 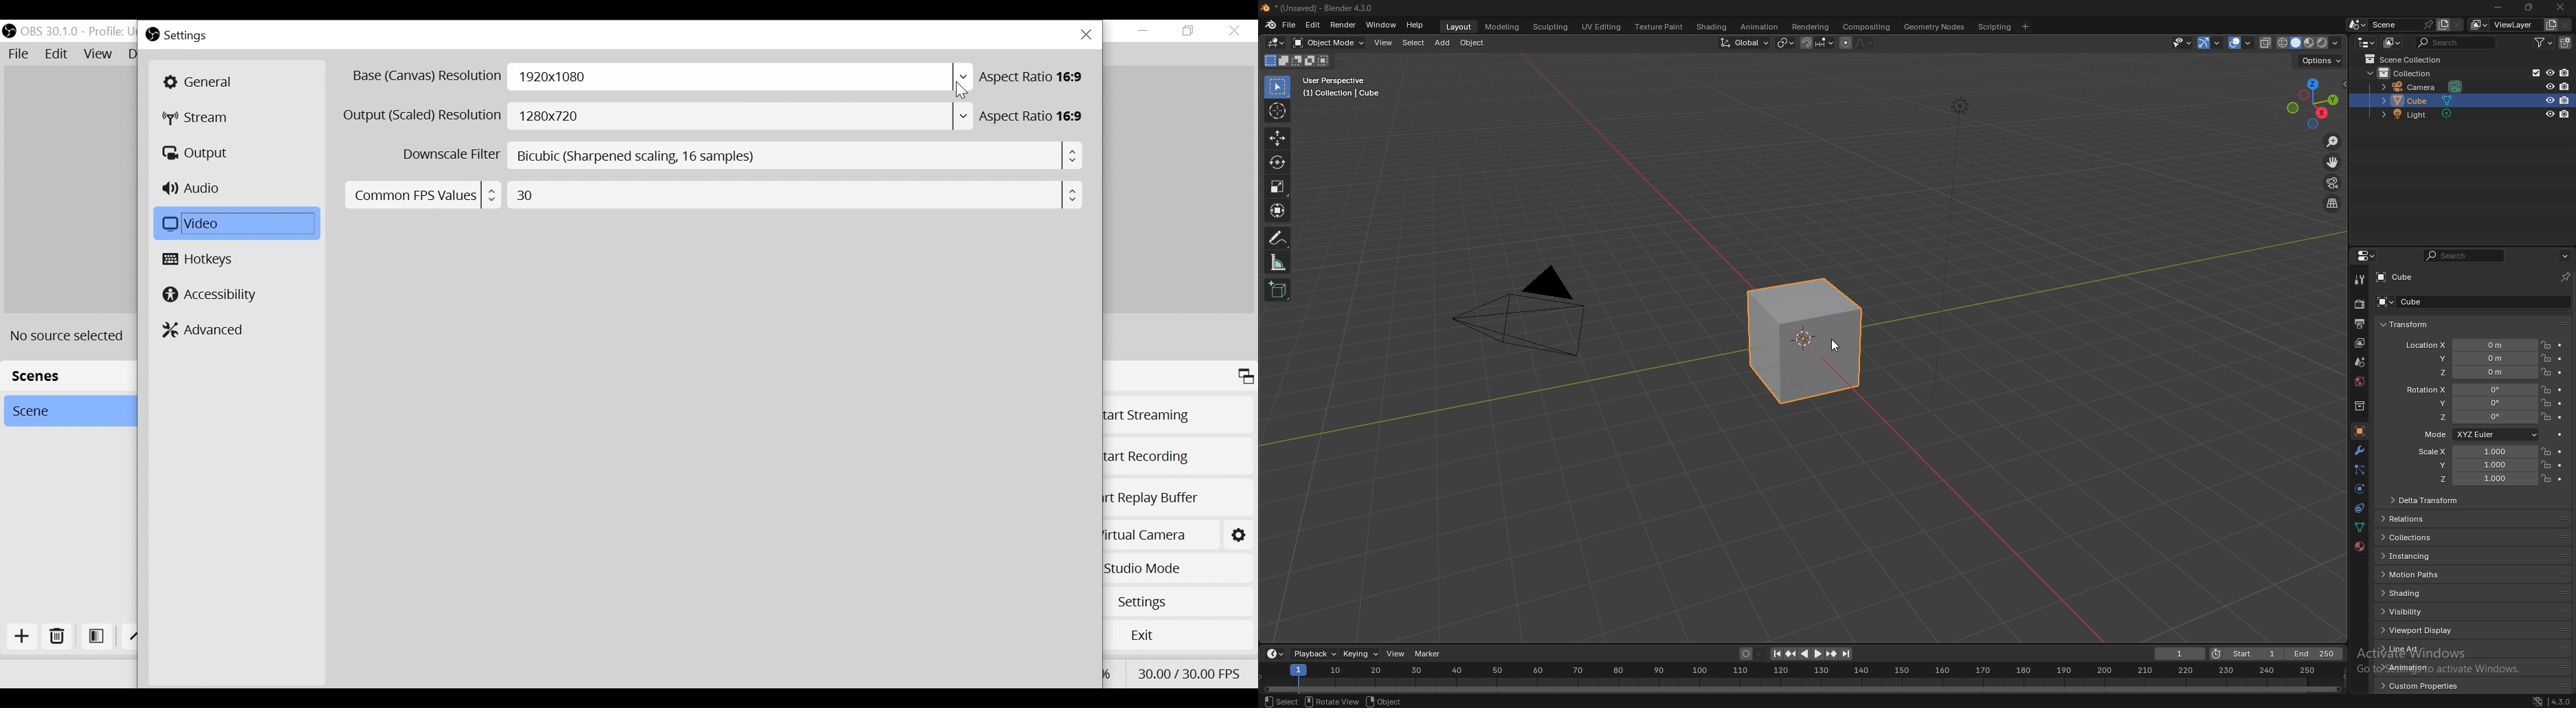 What do you see at coordinates (2336, 43) in the screenshot?
I see `shading` at bounding box center [2336, 43].